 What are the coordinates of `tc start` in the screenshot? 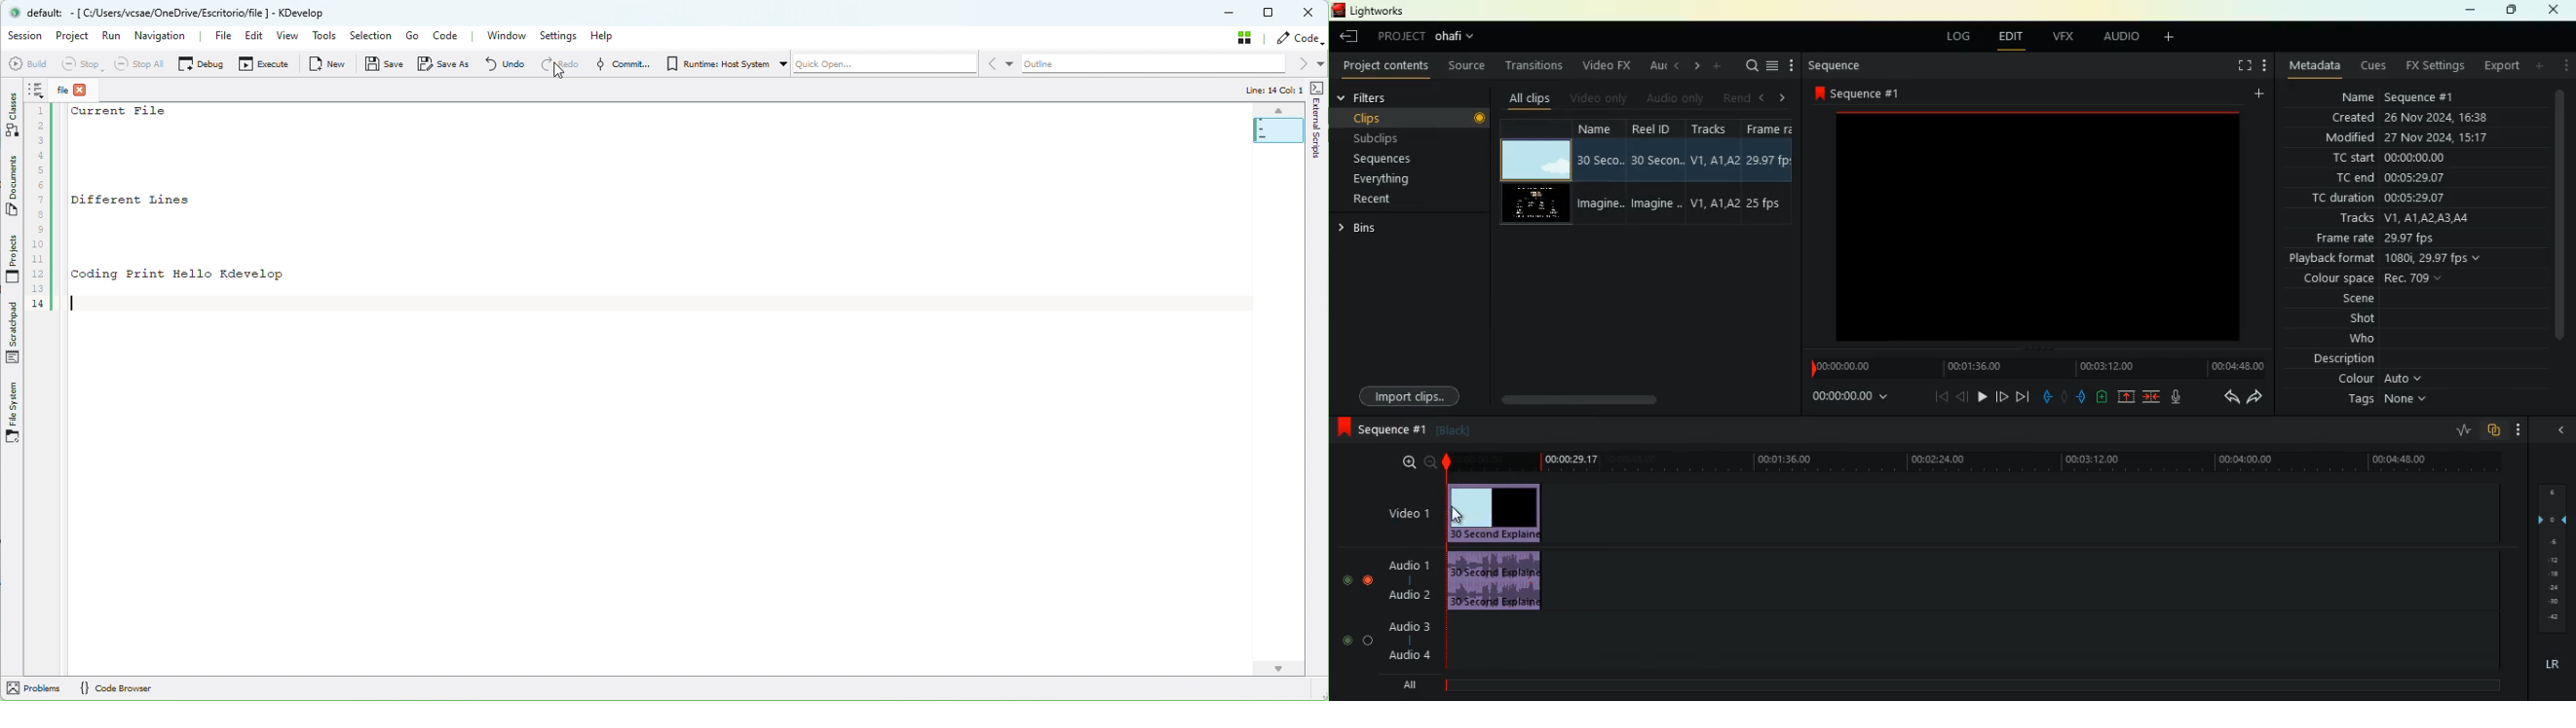 It's located at (2412, 157).